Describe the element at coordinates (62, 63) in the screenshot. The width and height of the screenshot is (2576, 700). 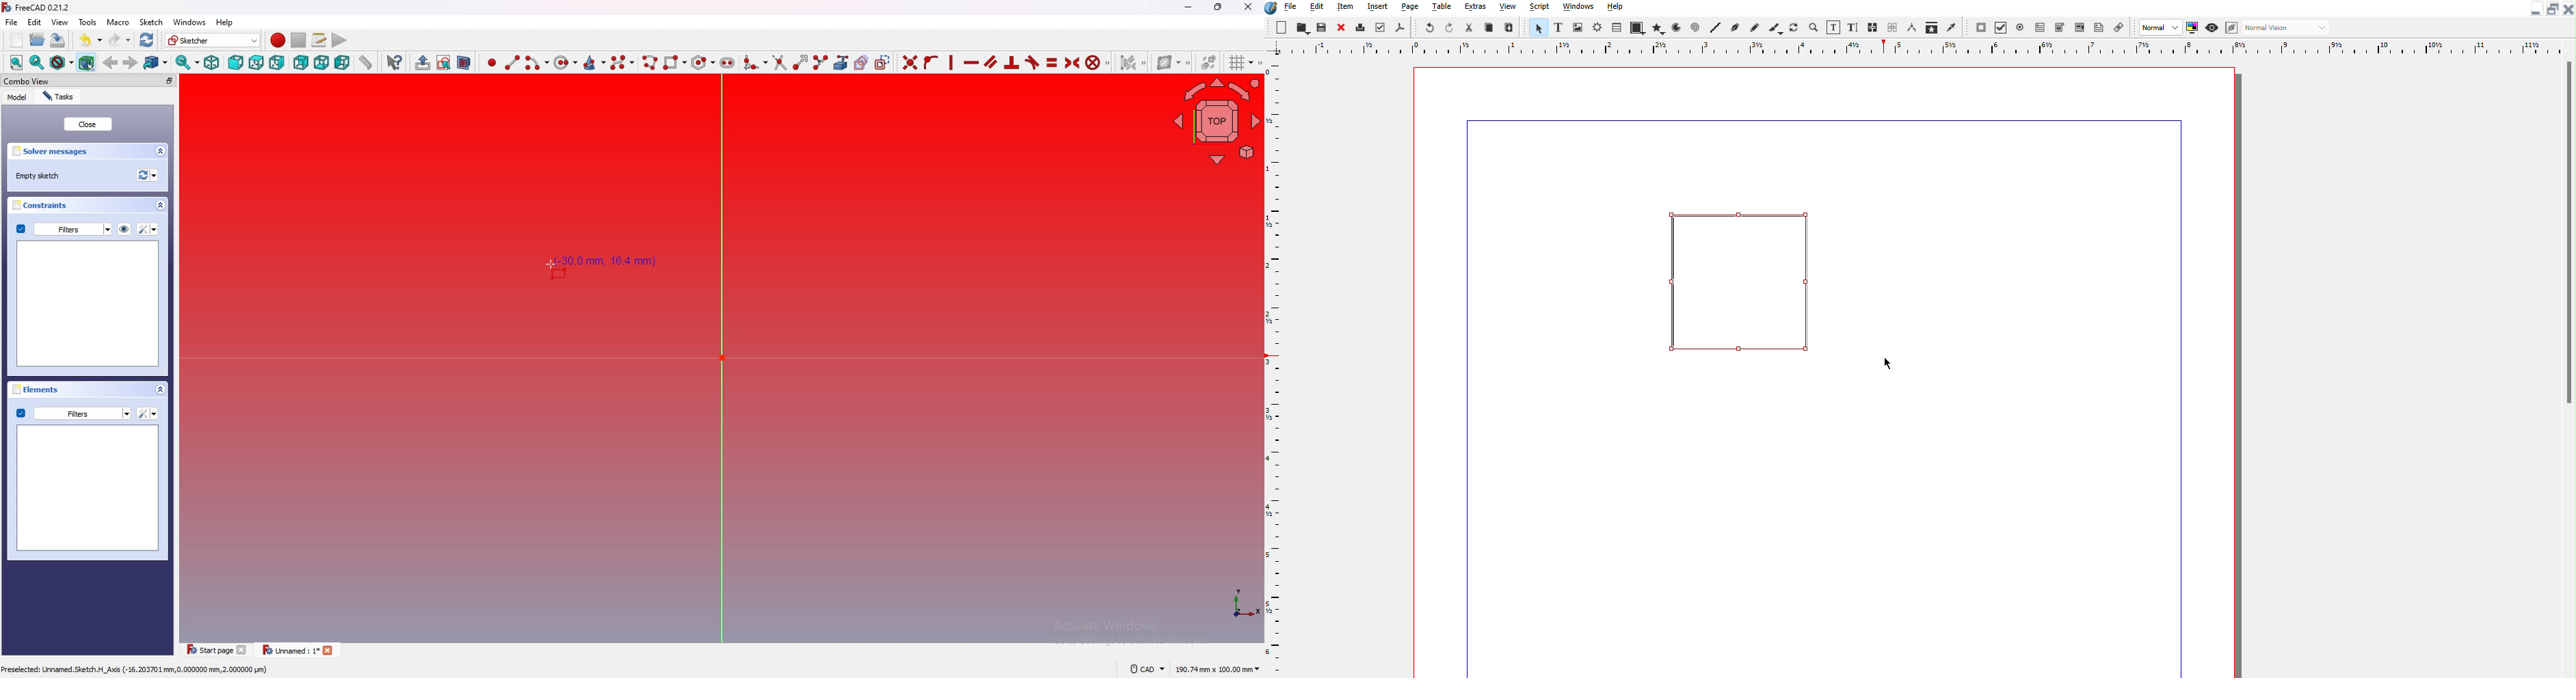
I see `draw style` at that location.